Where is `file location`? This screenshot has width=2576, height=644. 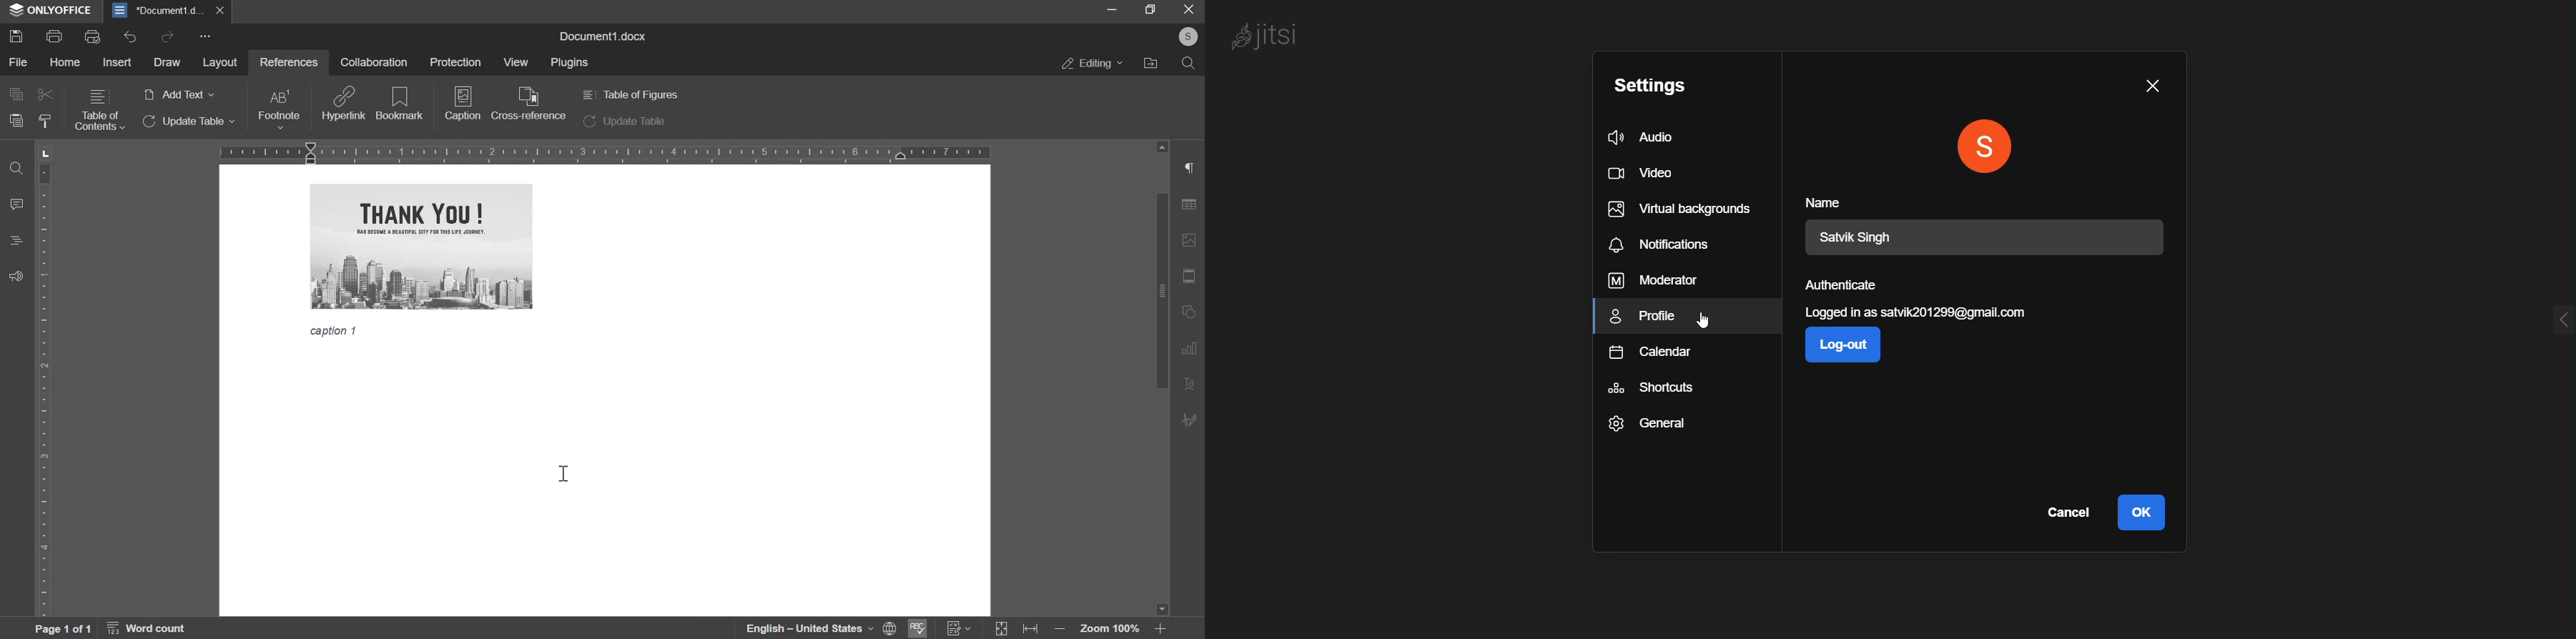
file location is located at coordinates (1150, 62).